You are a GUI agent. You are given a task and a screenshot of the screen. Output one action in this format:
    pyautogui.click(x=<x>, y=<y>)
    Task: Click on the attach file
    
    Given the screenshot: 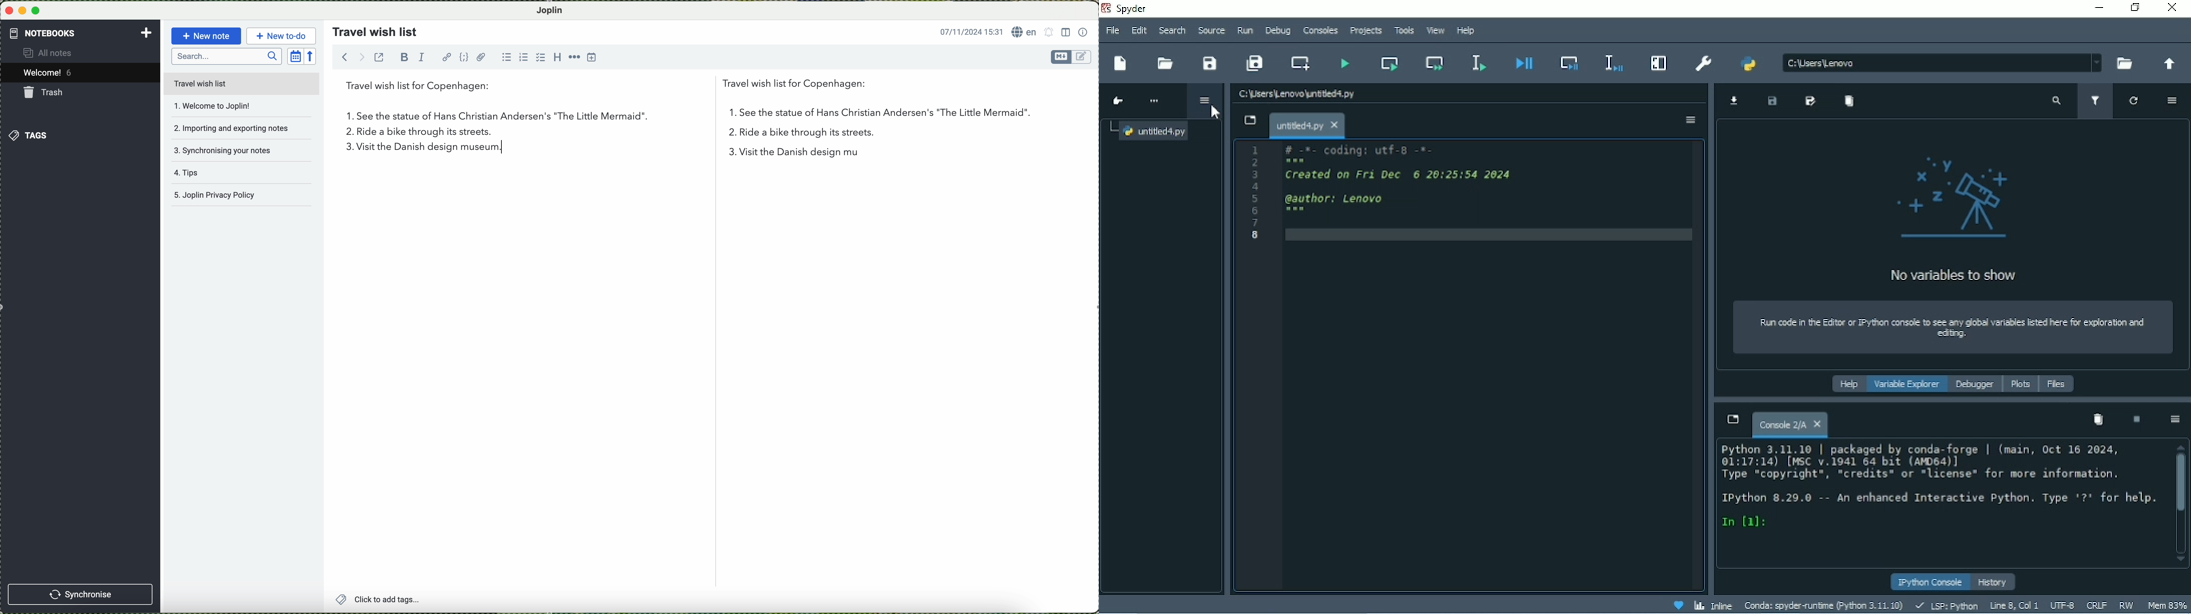 What is the action you would take?
    pyautogui.click(x=481, y=57)
    